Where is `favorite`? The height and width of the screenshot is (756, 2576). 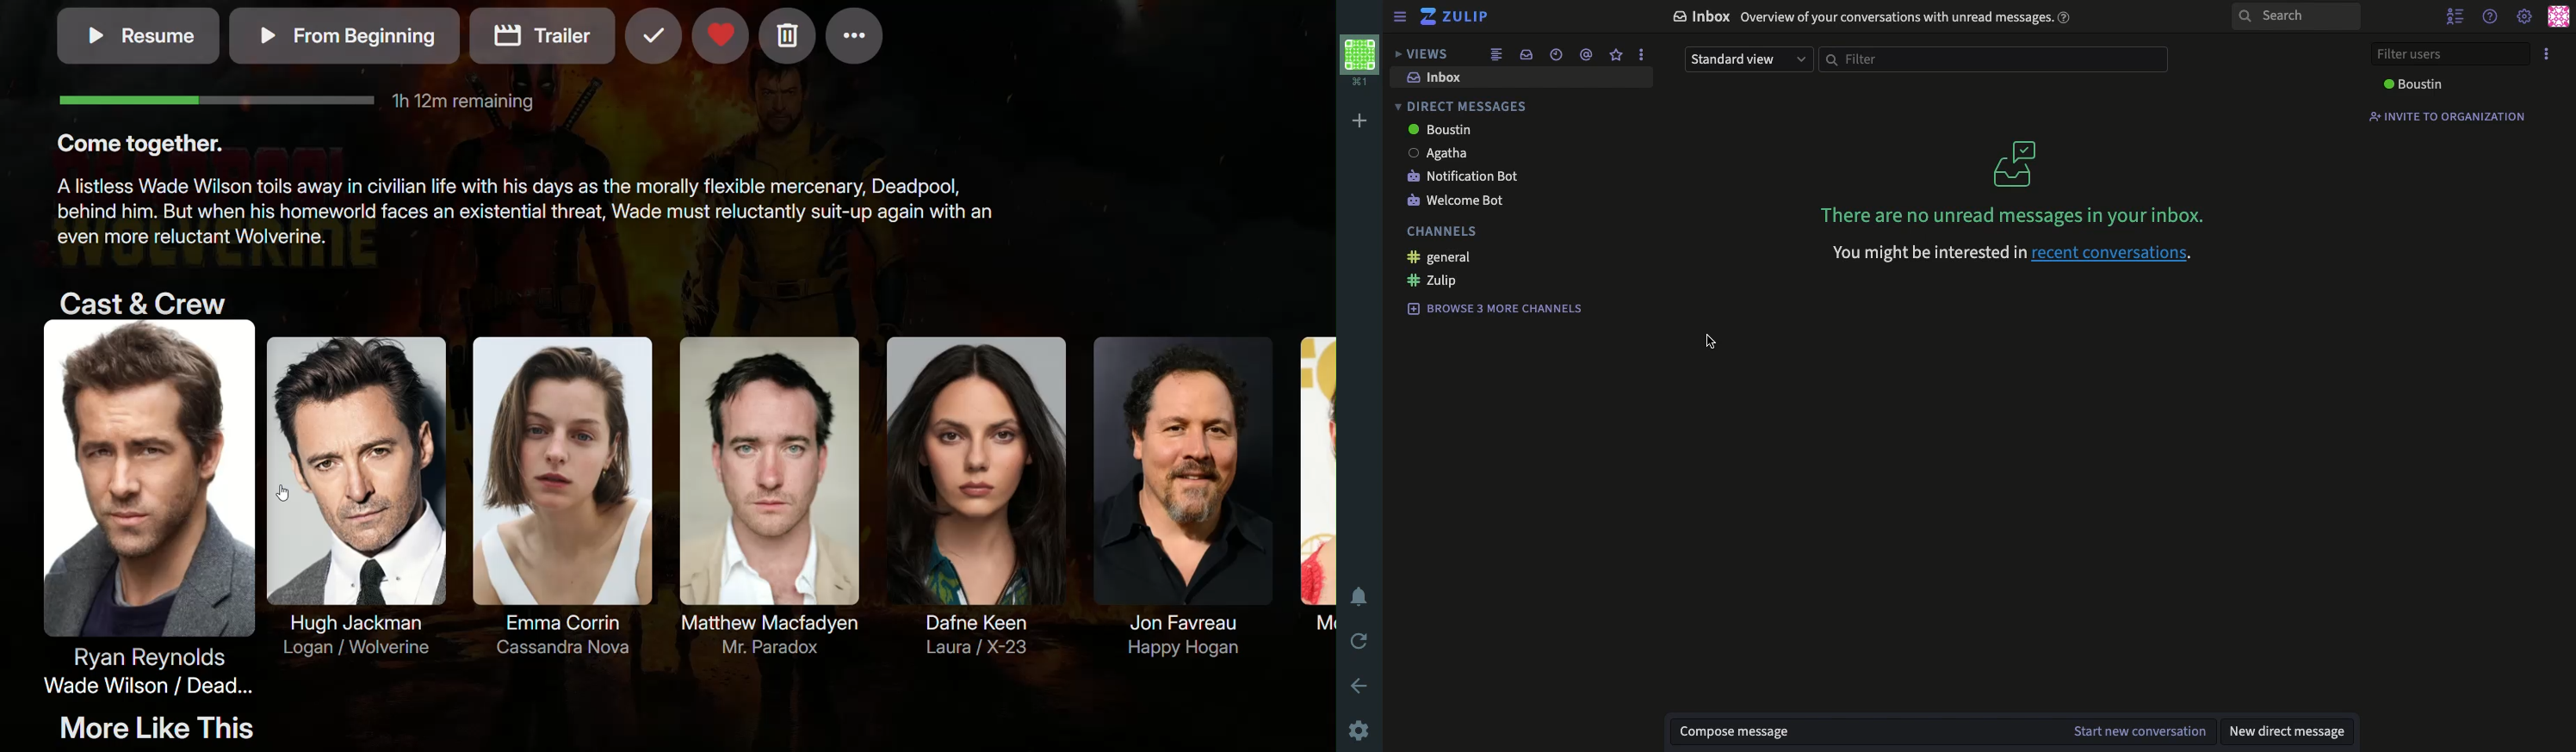
favorite is located at coordinates (1614, 55).